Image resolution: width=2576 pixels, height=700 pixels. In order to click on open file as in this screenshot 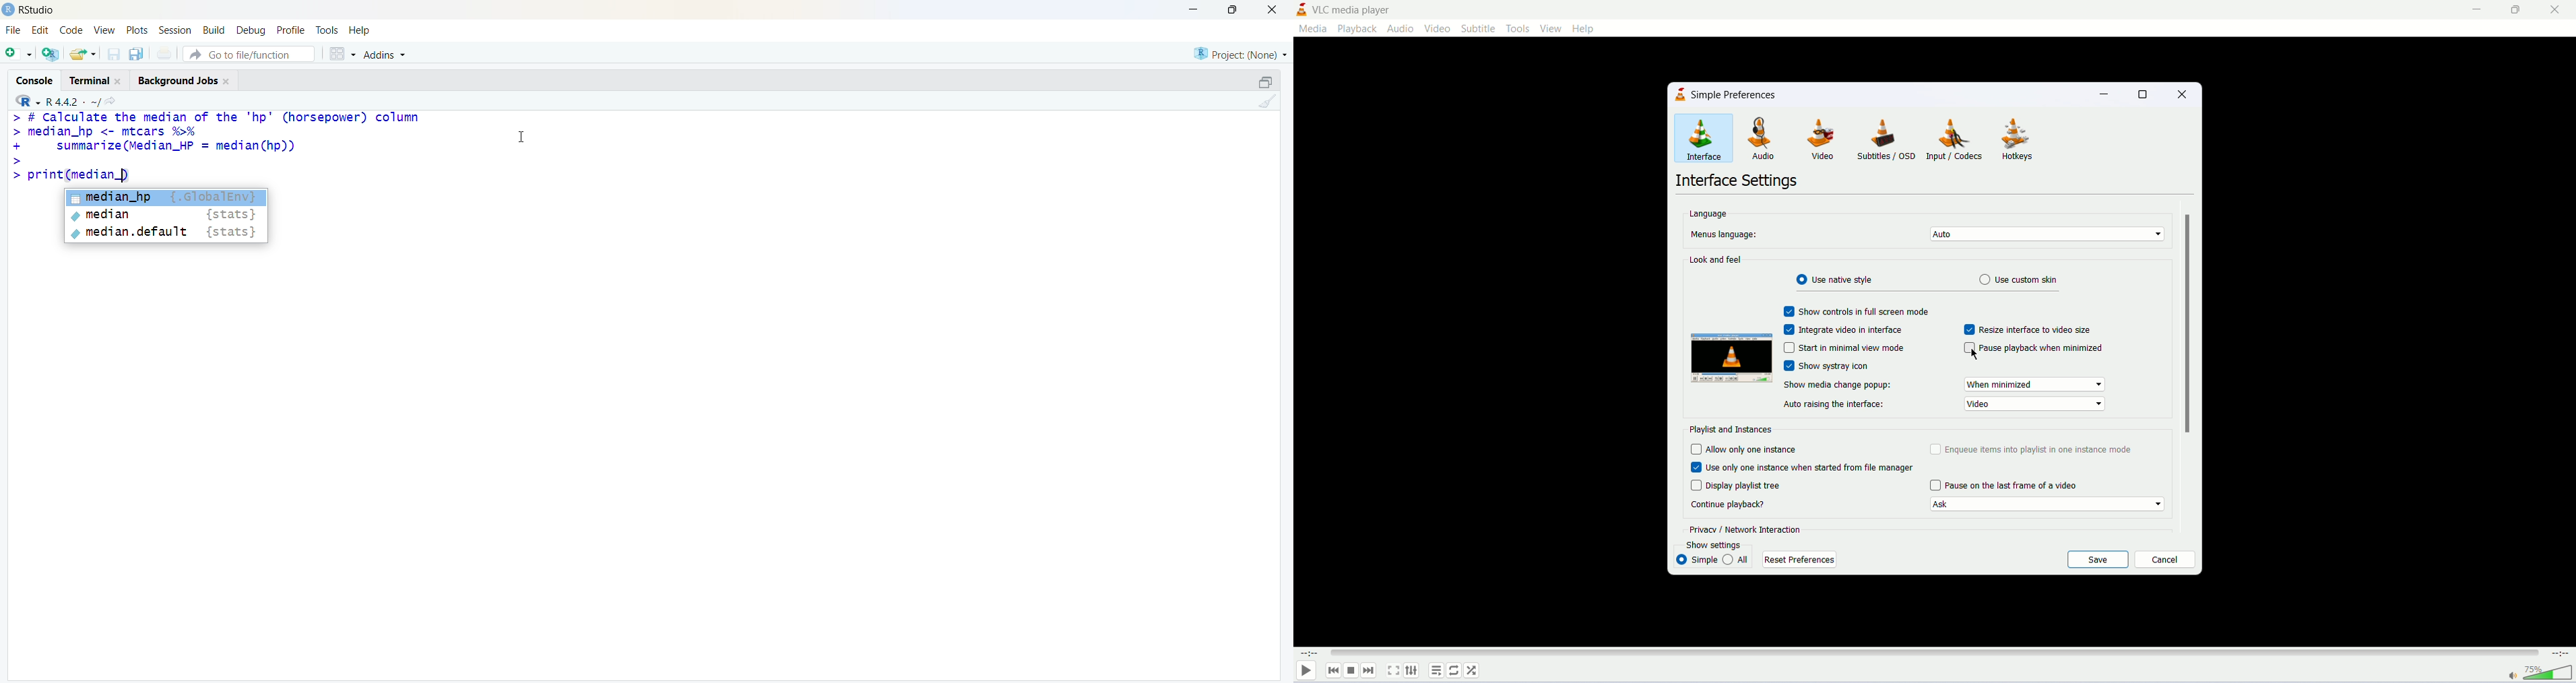, I will do `click(20, 55)`.